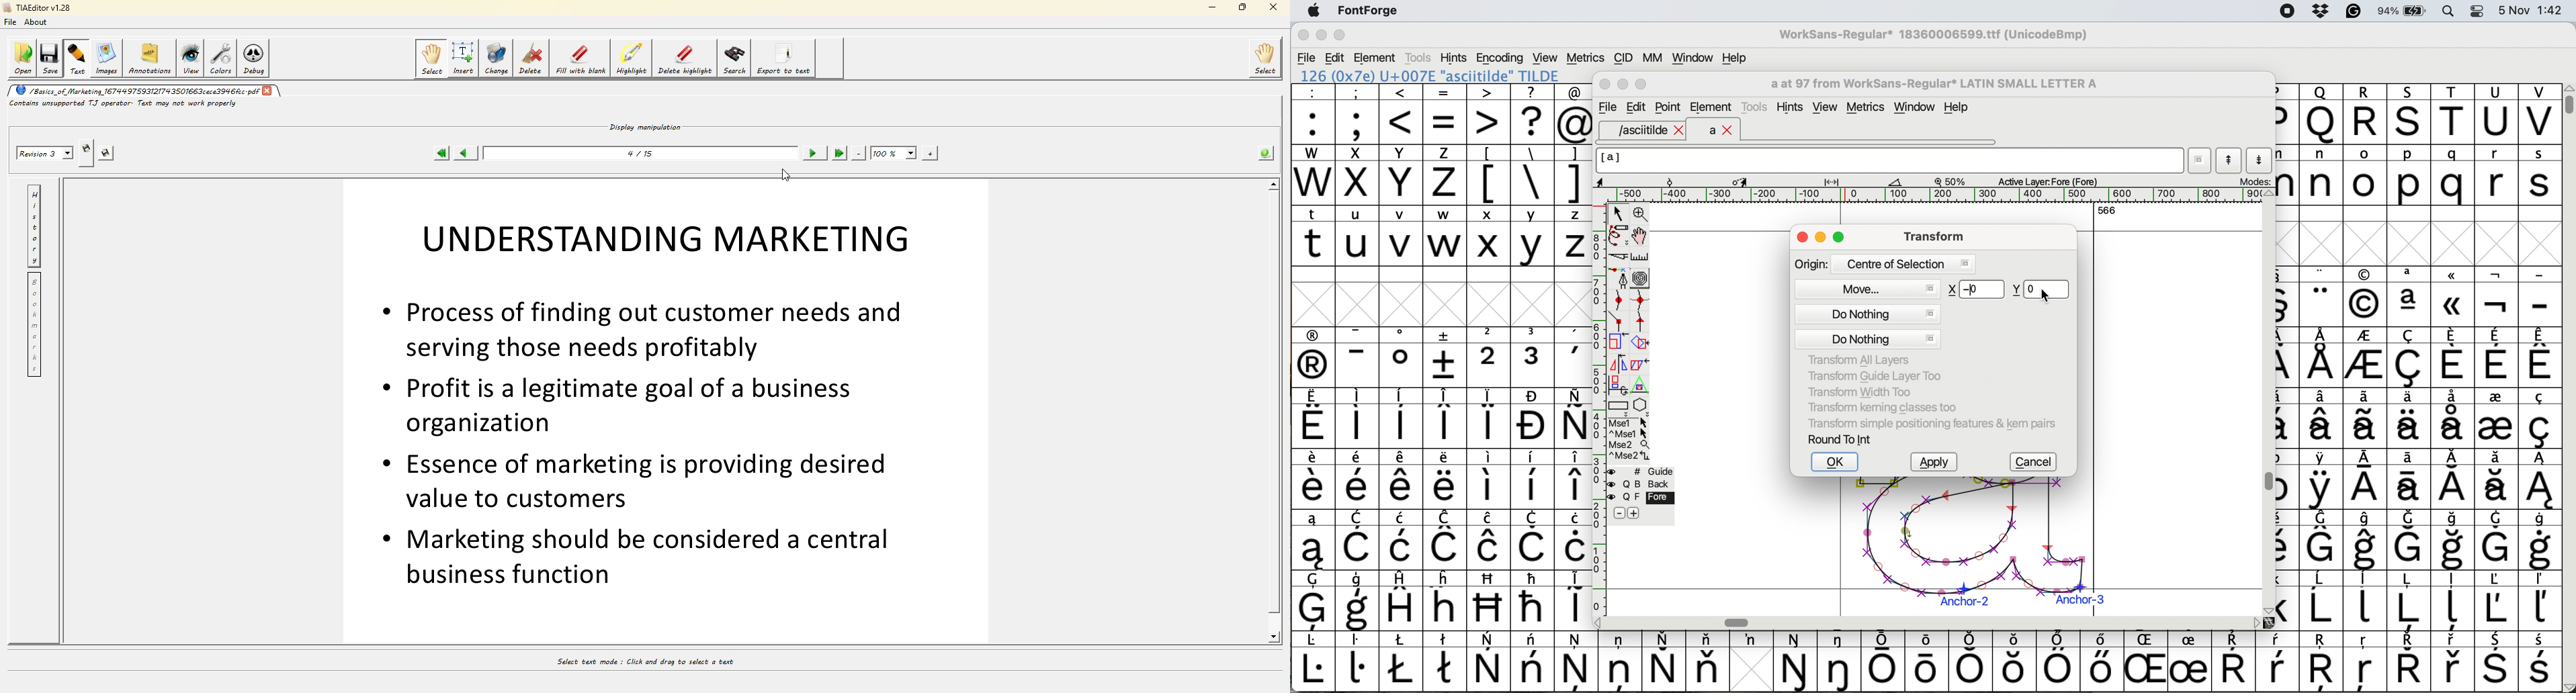 Image resolution: width=2576 pixels, height=700 pixels. What do you see at coordinates (652, 408) in the screenshot?
I see `crop image` at bounding box center [652, 408].